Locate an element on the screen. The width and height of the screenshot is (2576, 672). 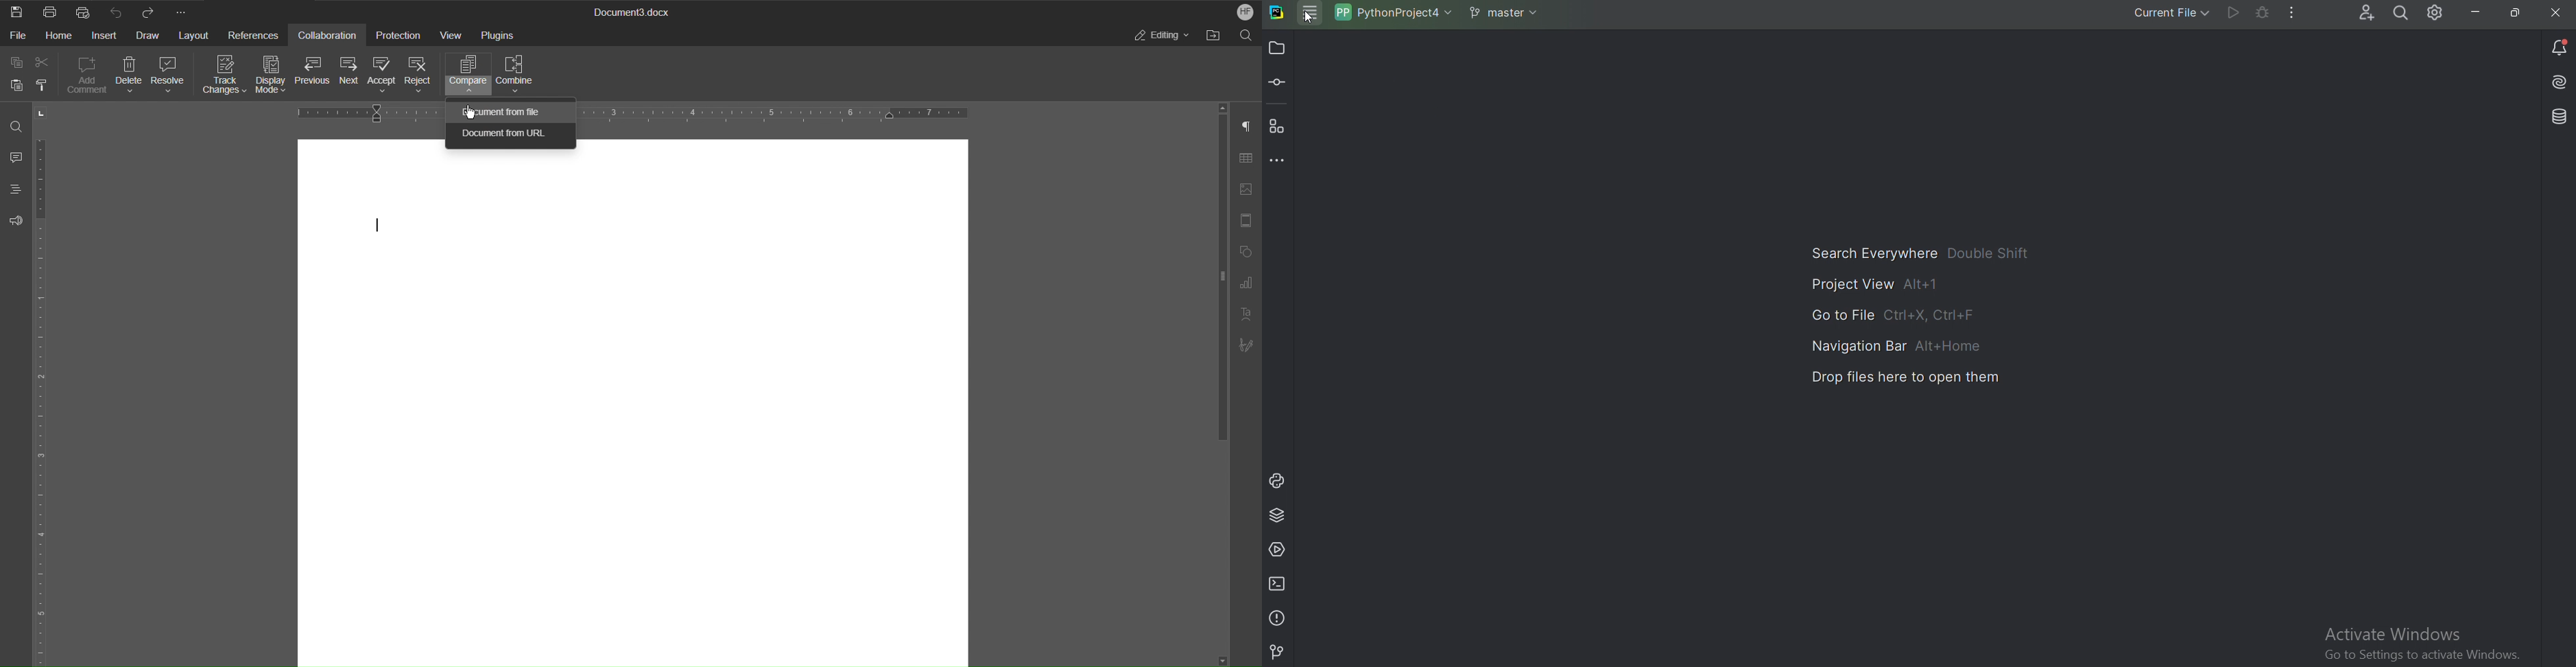
Notification is located at coordinates (2560, 47).